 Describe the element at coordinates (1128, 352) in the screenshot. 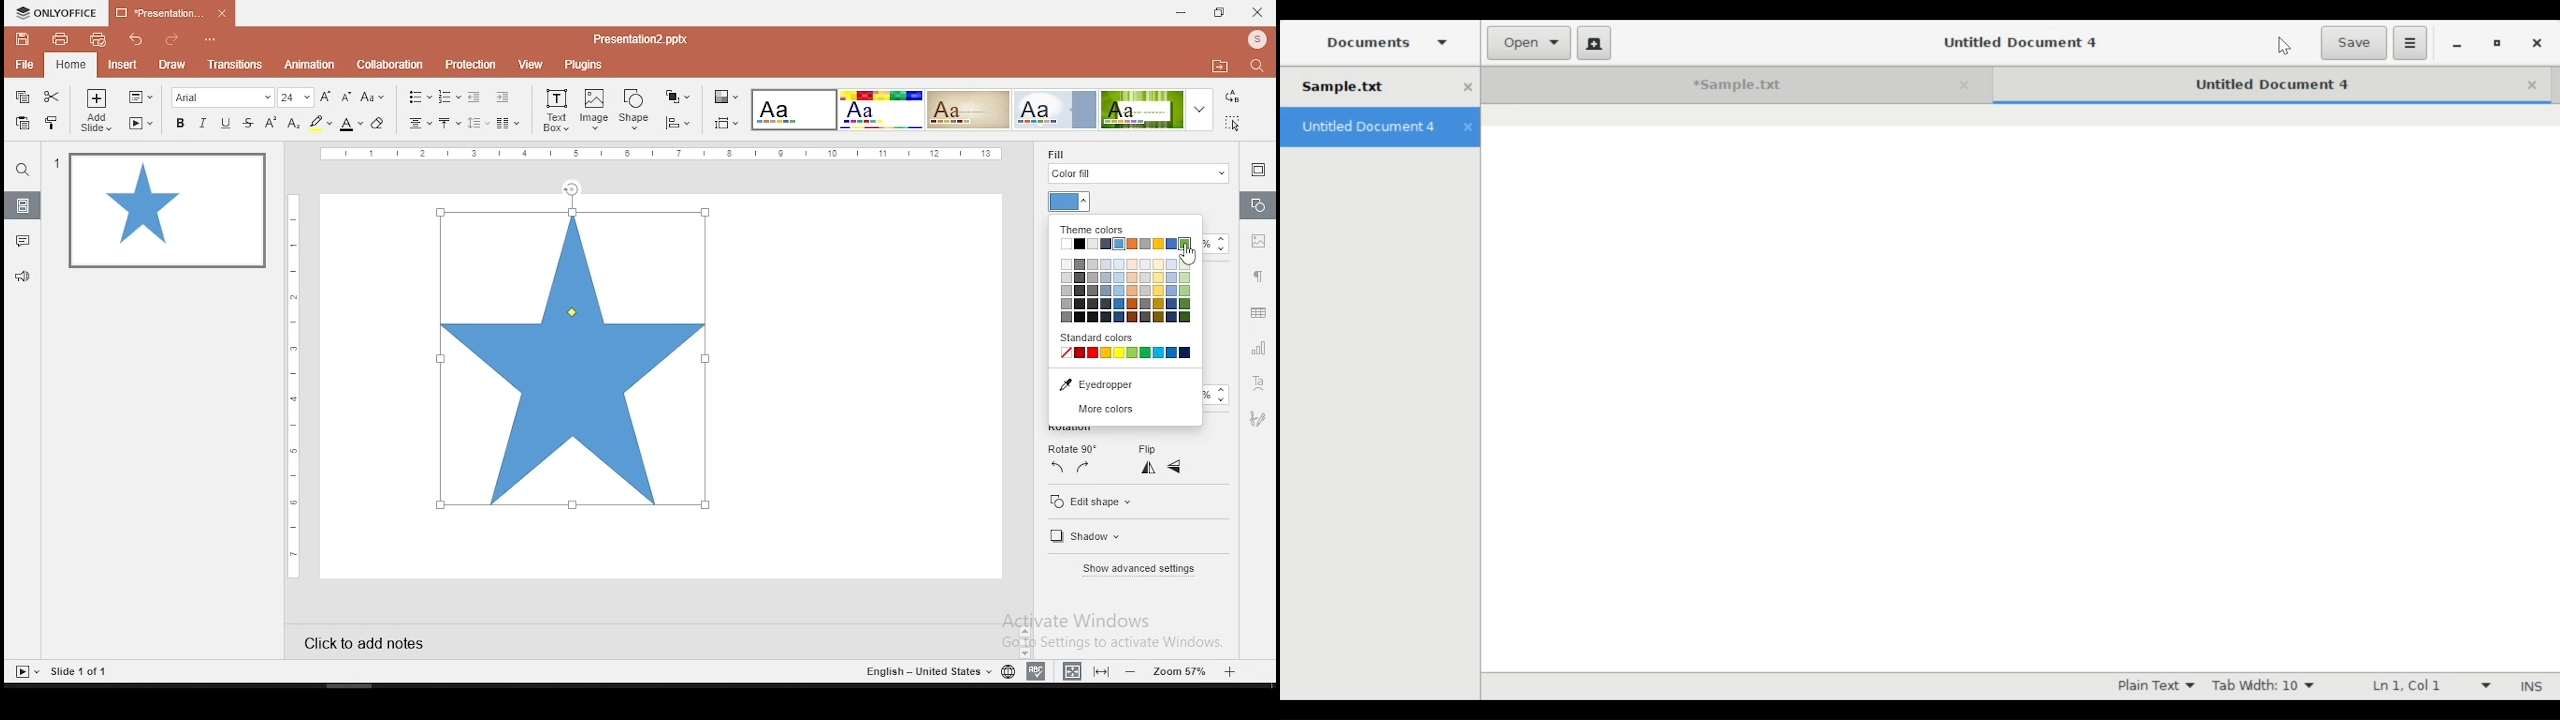

I see `standard colors` at that location.